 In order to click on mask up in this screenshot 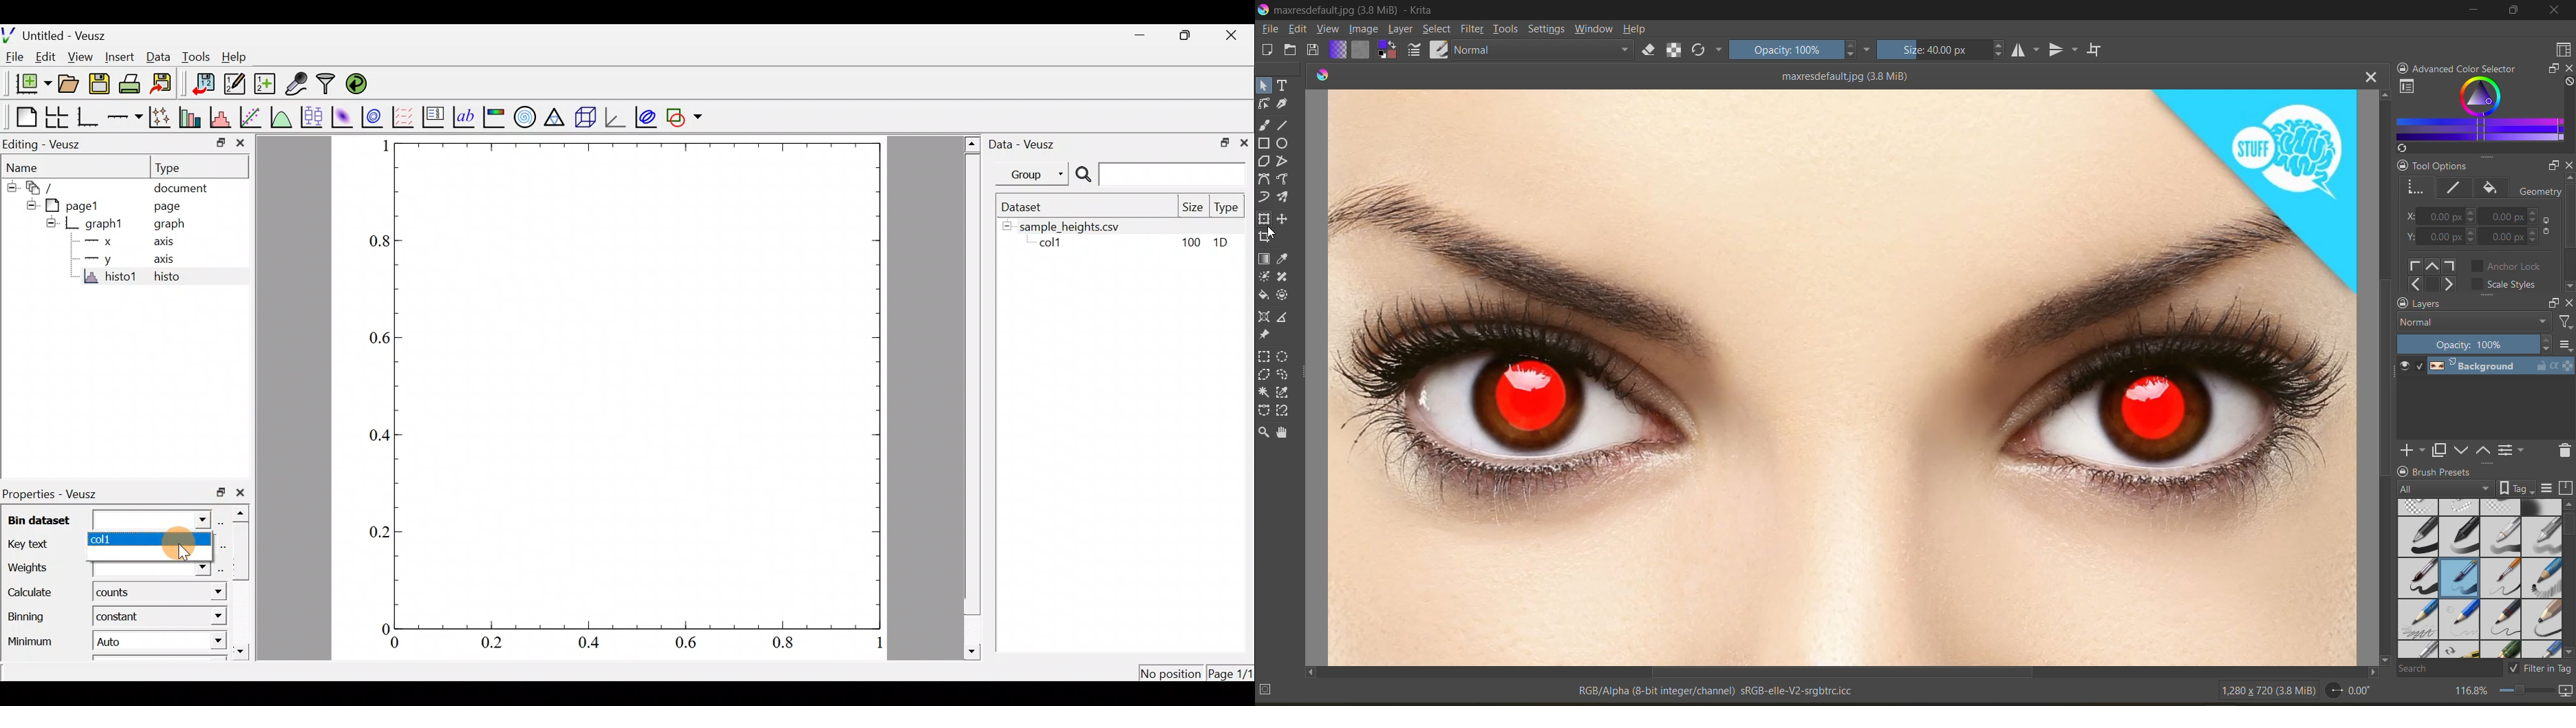, I will do `click(2482, 449)`.